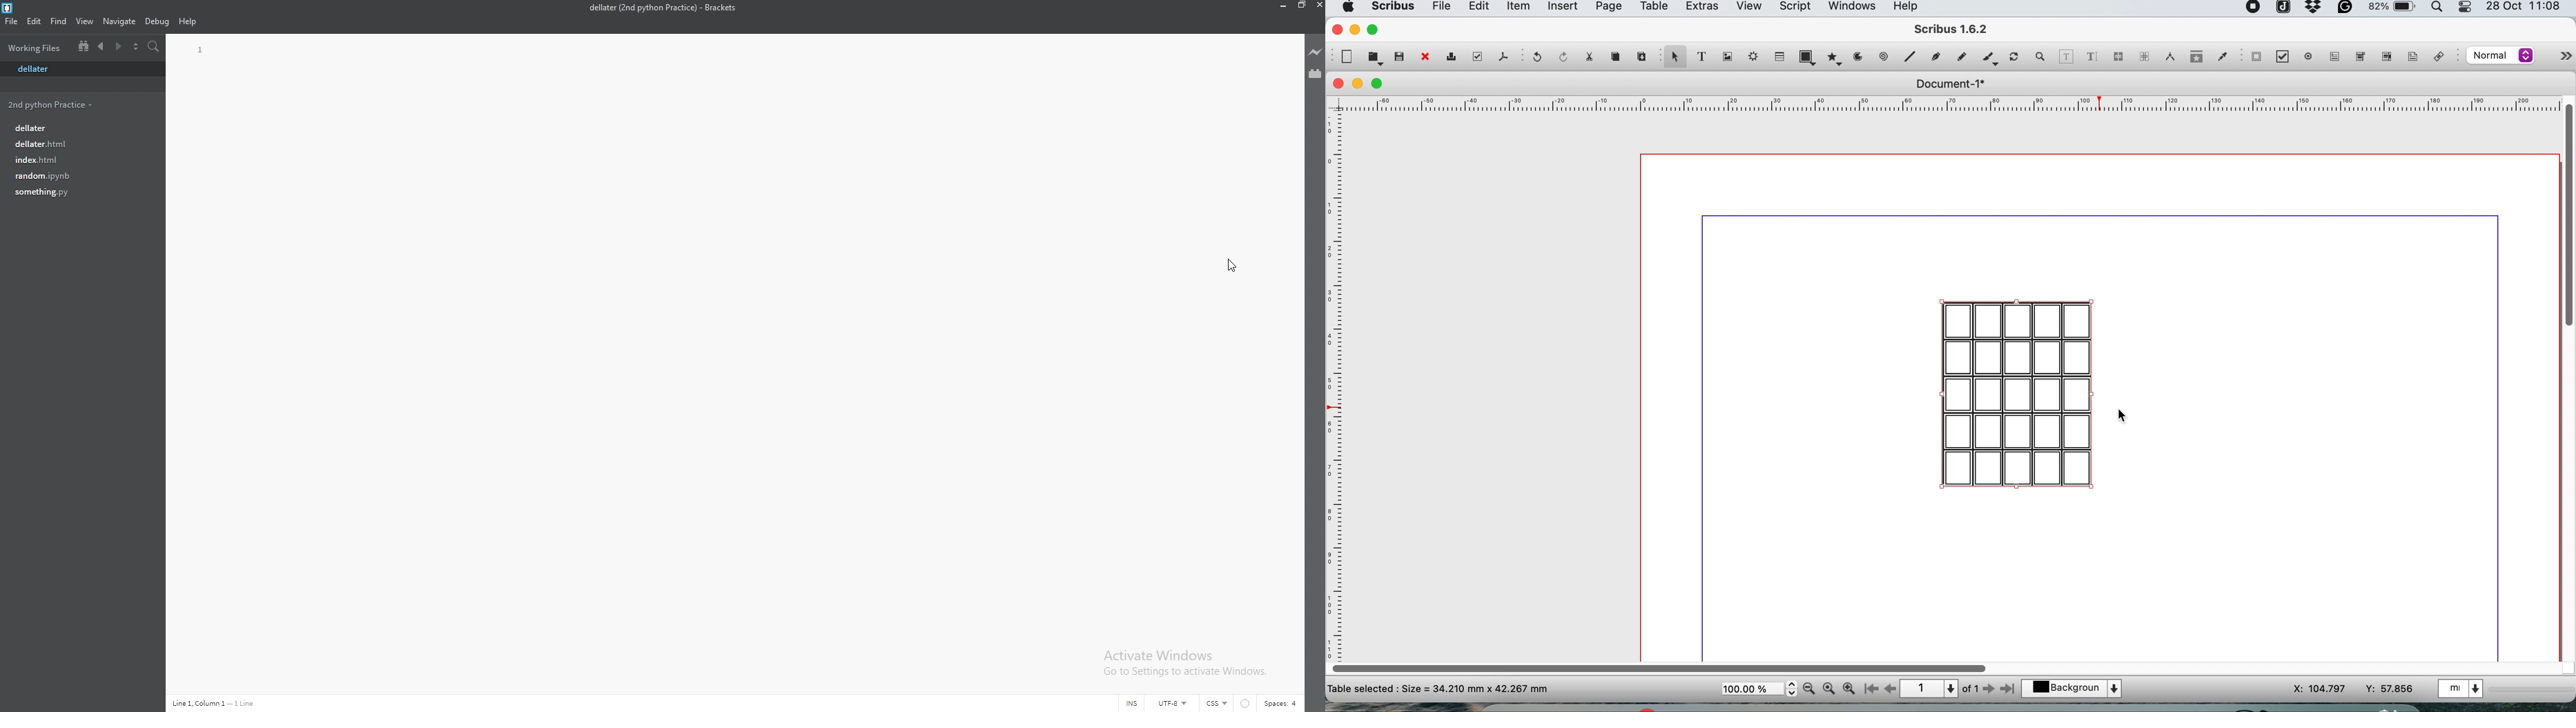 The width and height of the screenshot is (2576, 728). What do you see at coordinates (86, 21) in the screenshot?
I see `view` at bounding box center [86, 21].